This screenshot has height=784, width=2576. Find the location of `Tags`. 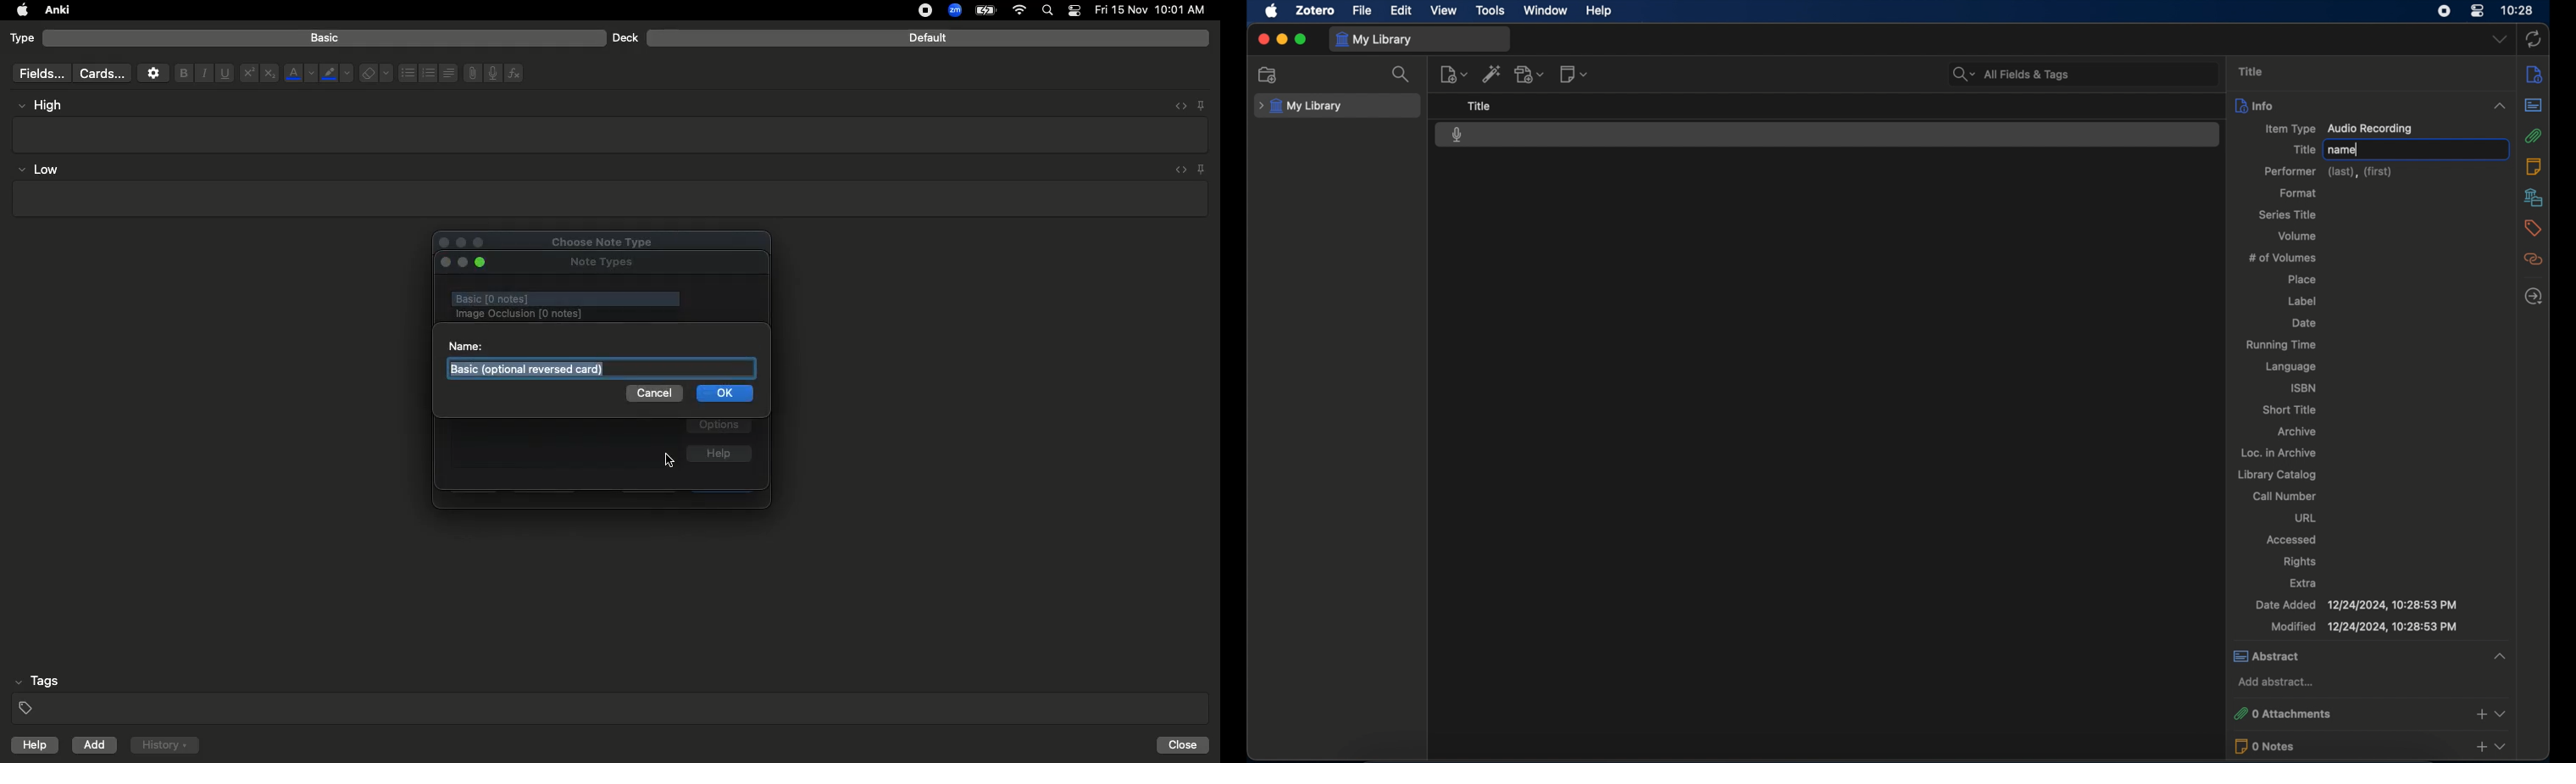

Tags is located at coordinates (612, 695).